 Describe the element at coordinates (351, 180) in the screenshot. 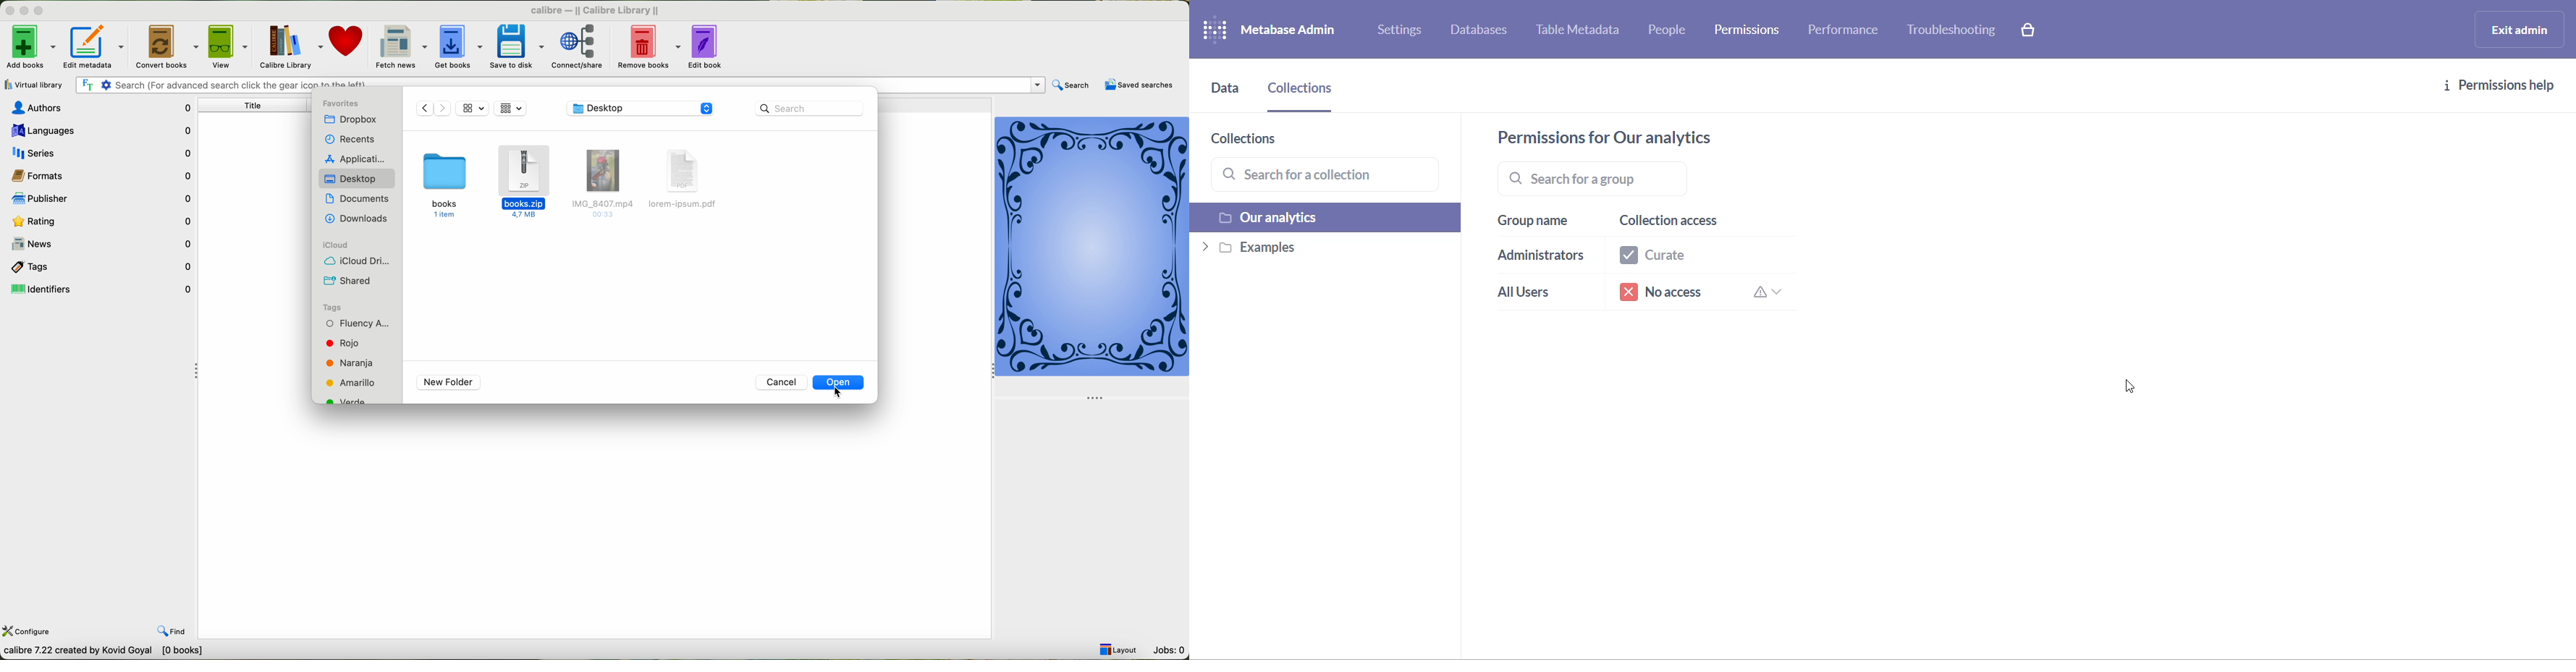

I see `desktop` at that location.